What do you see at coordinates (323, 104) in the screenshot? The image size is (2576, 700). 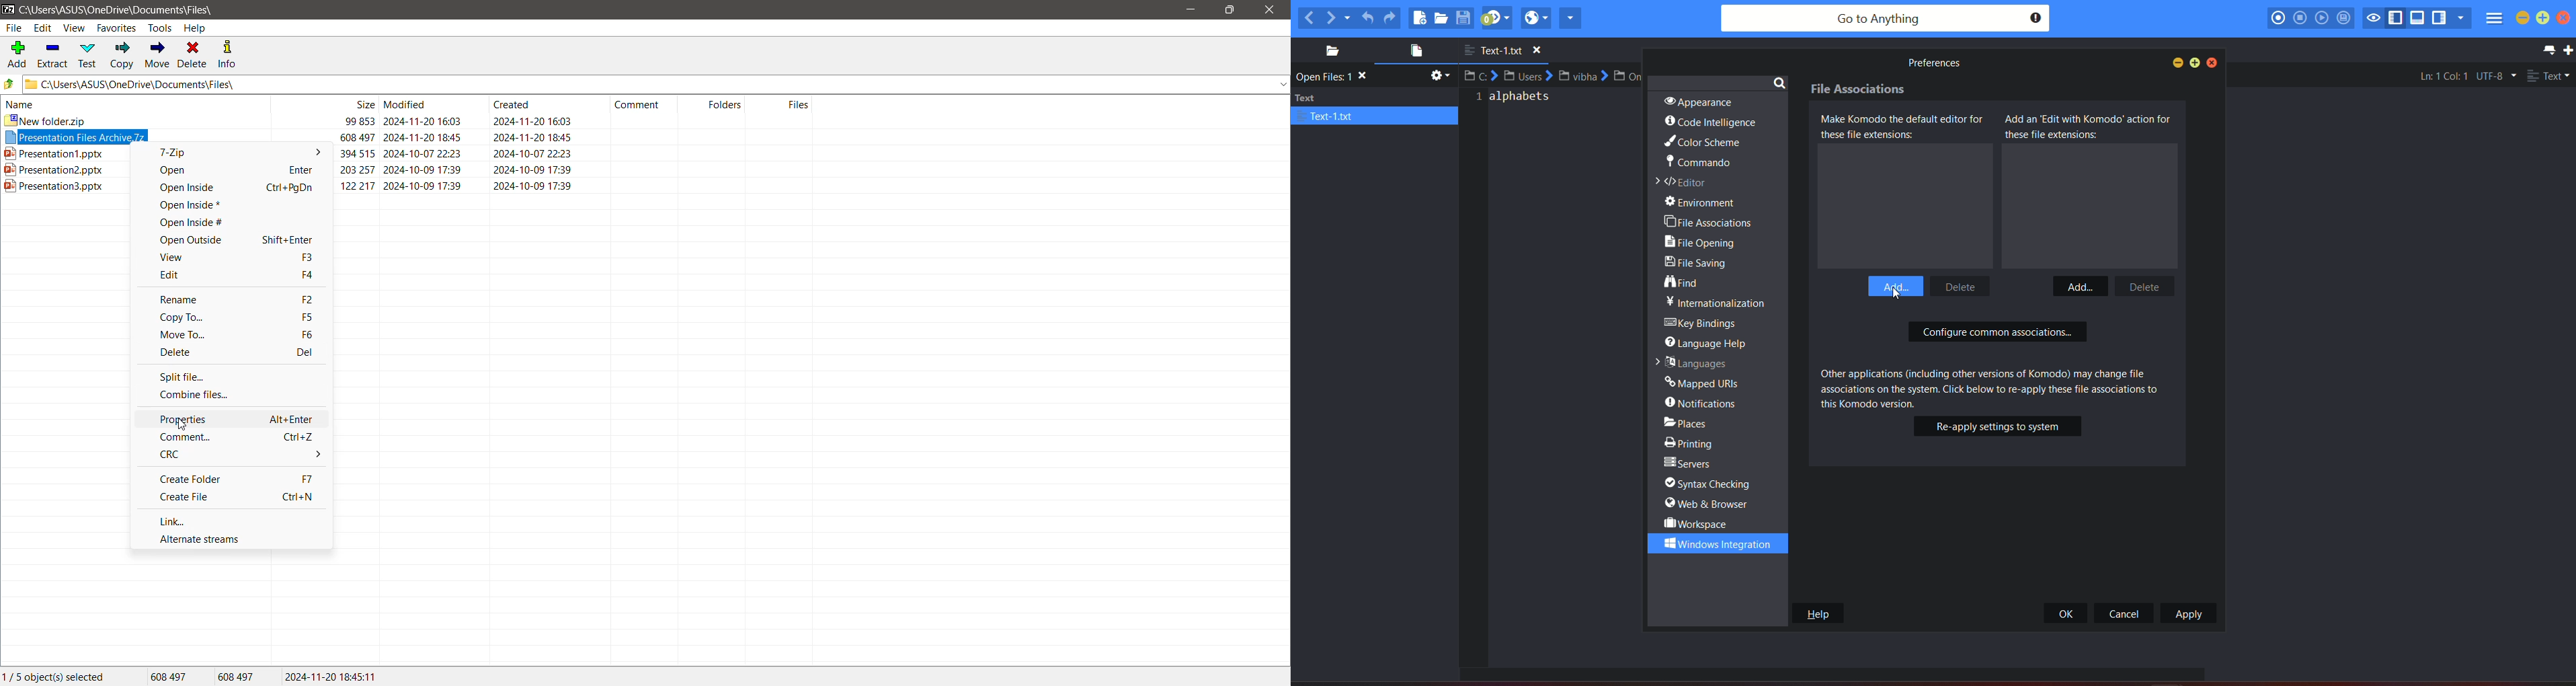 I see `size` at bounding box center [323, 104].